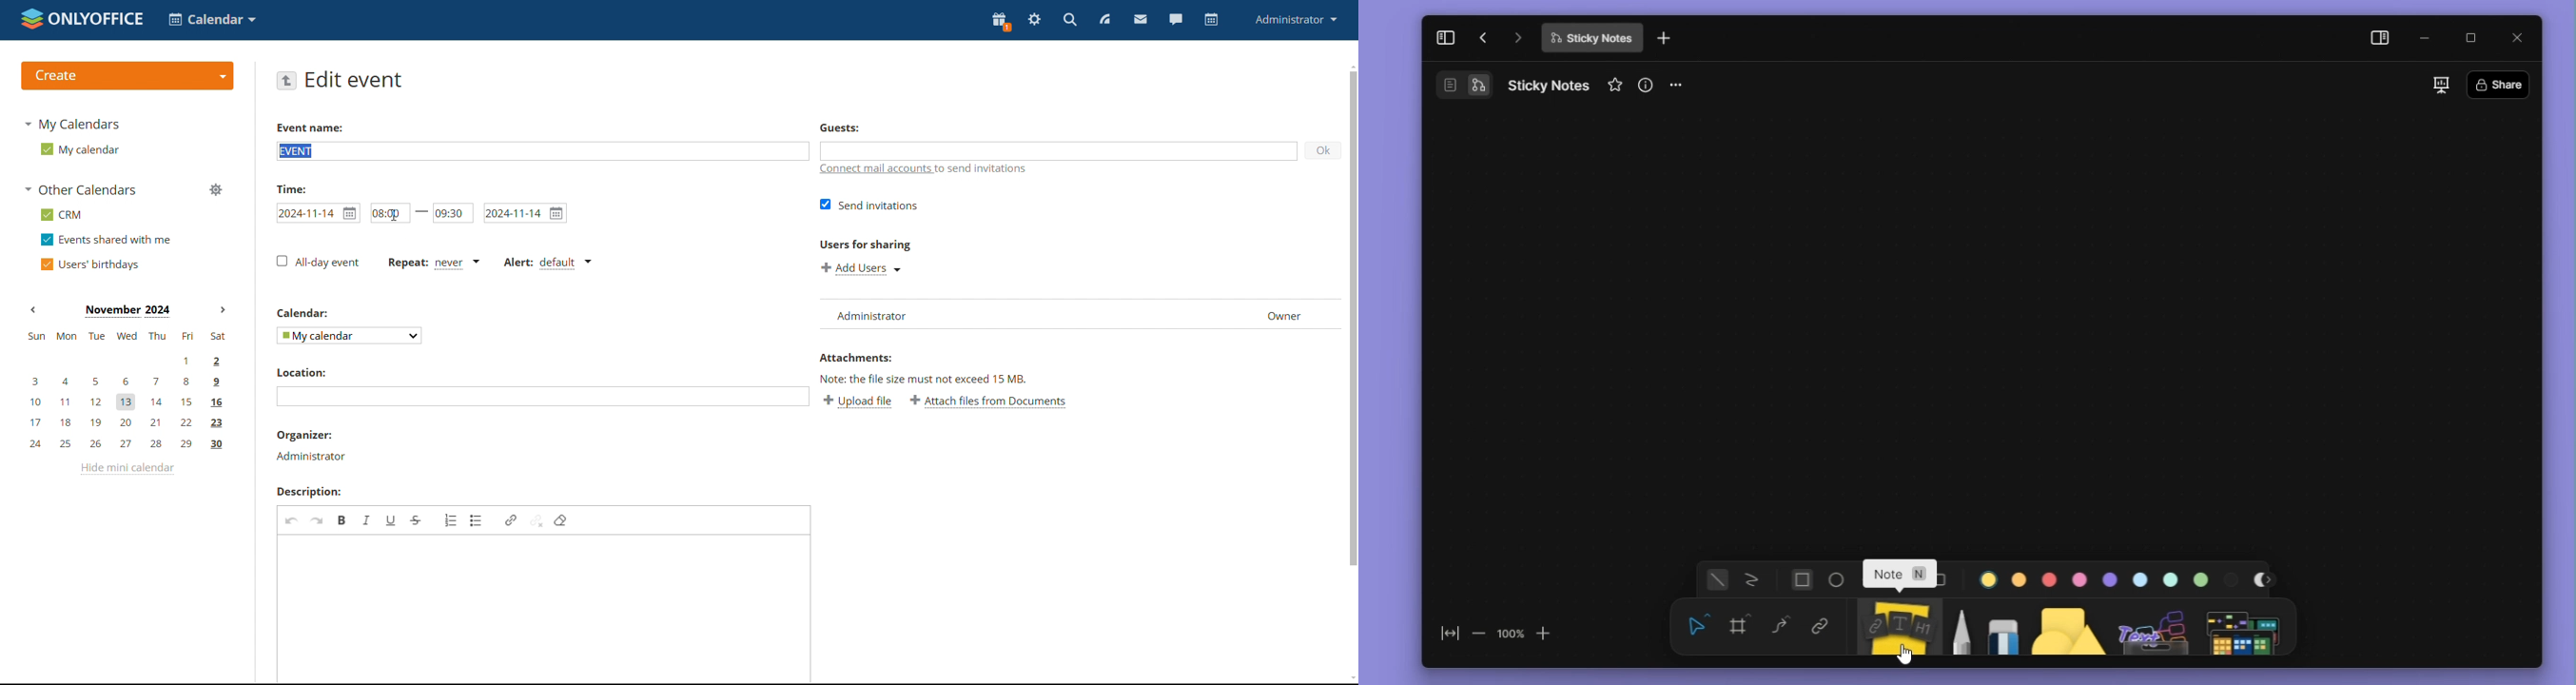 This screenshot has width=2576, height=700. What do you see at coordinates (1350, 67) in the screenshot?
I see `scroll up` at bounding box center [1350, 67].